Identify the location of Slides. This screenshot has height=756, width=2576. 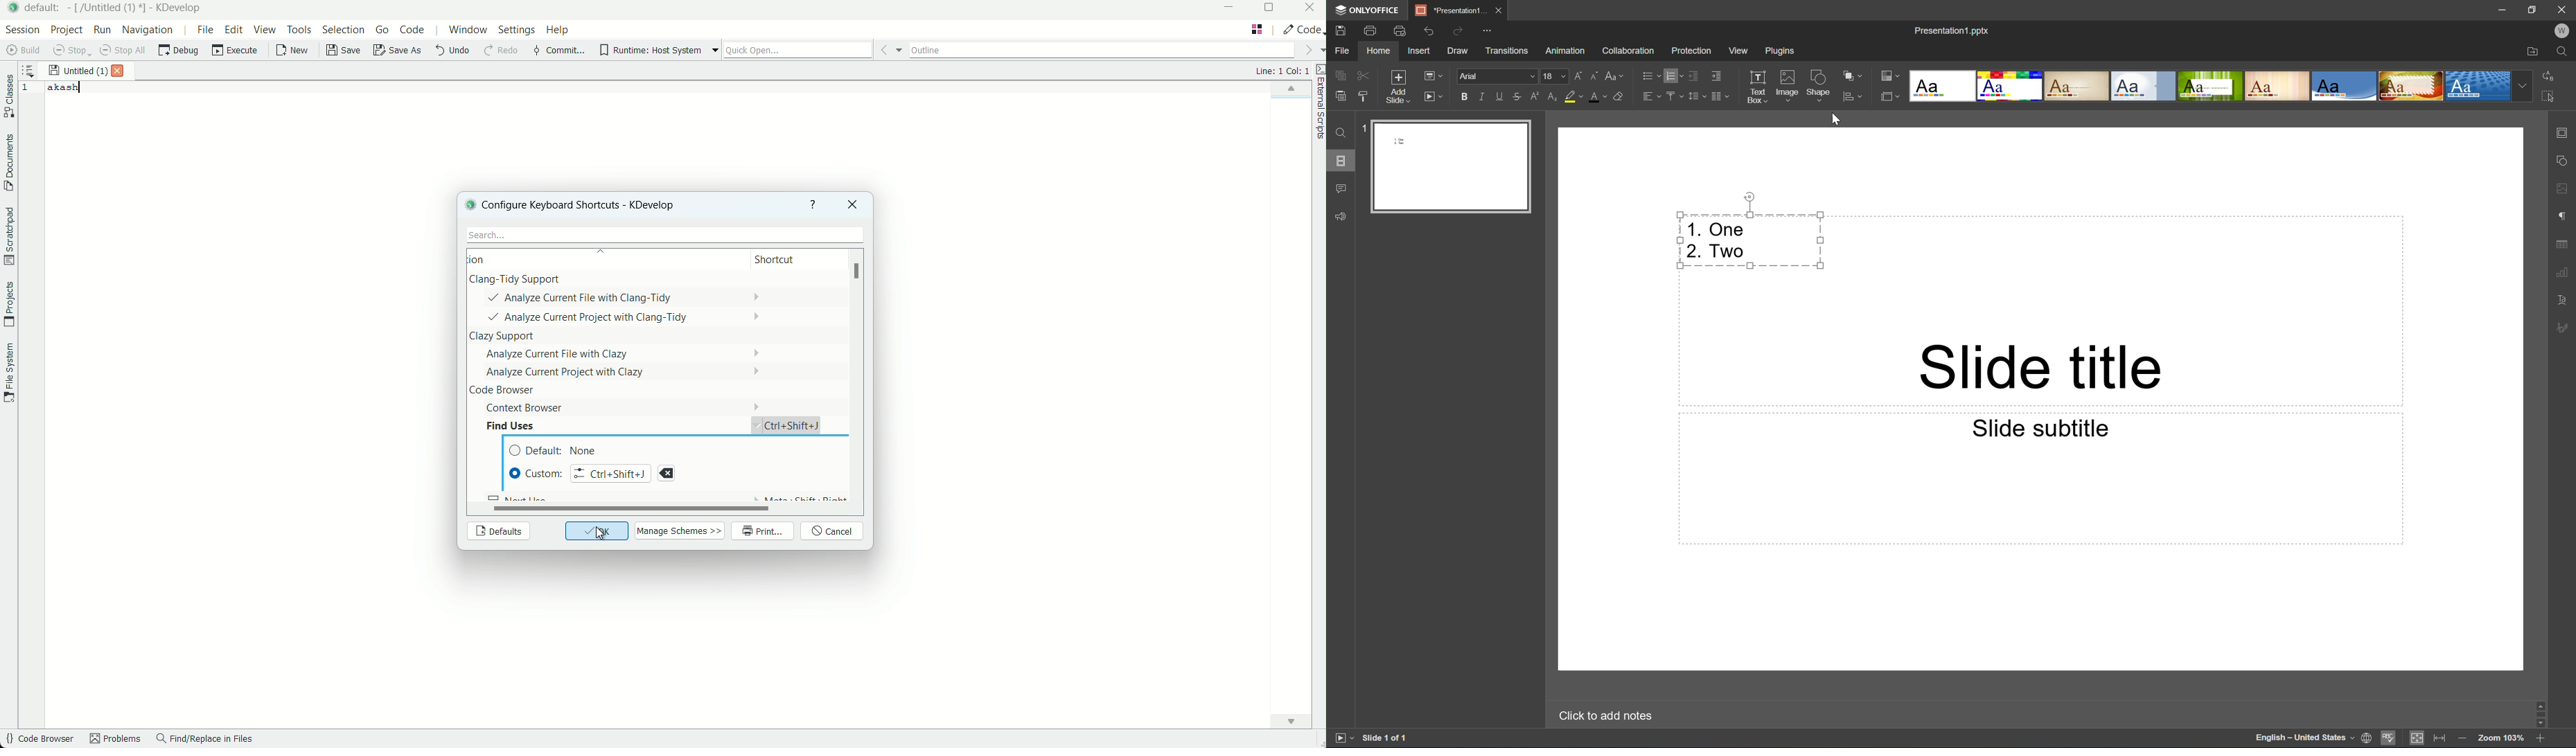
(1339, 161).